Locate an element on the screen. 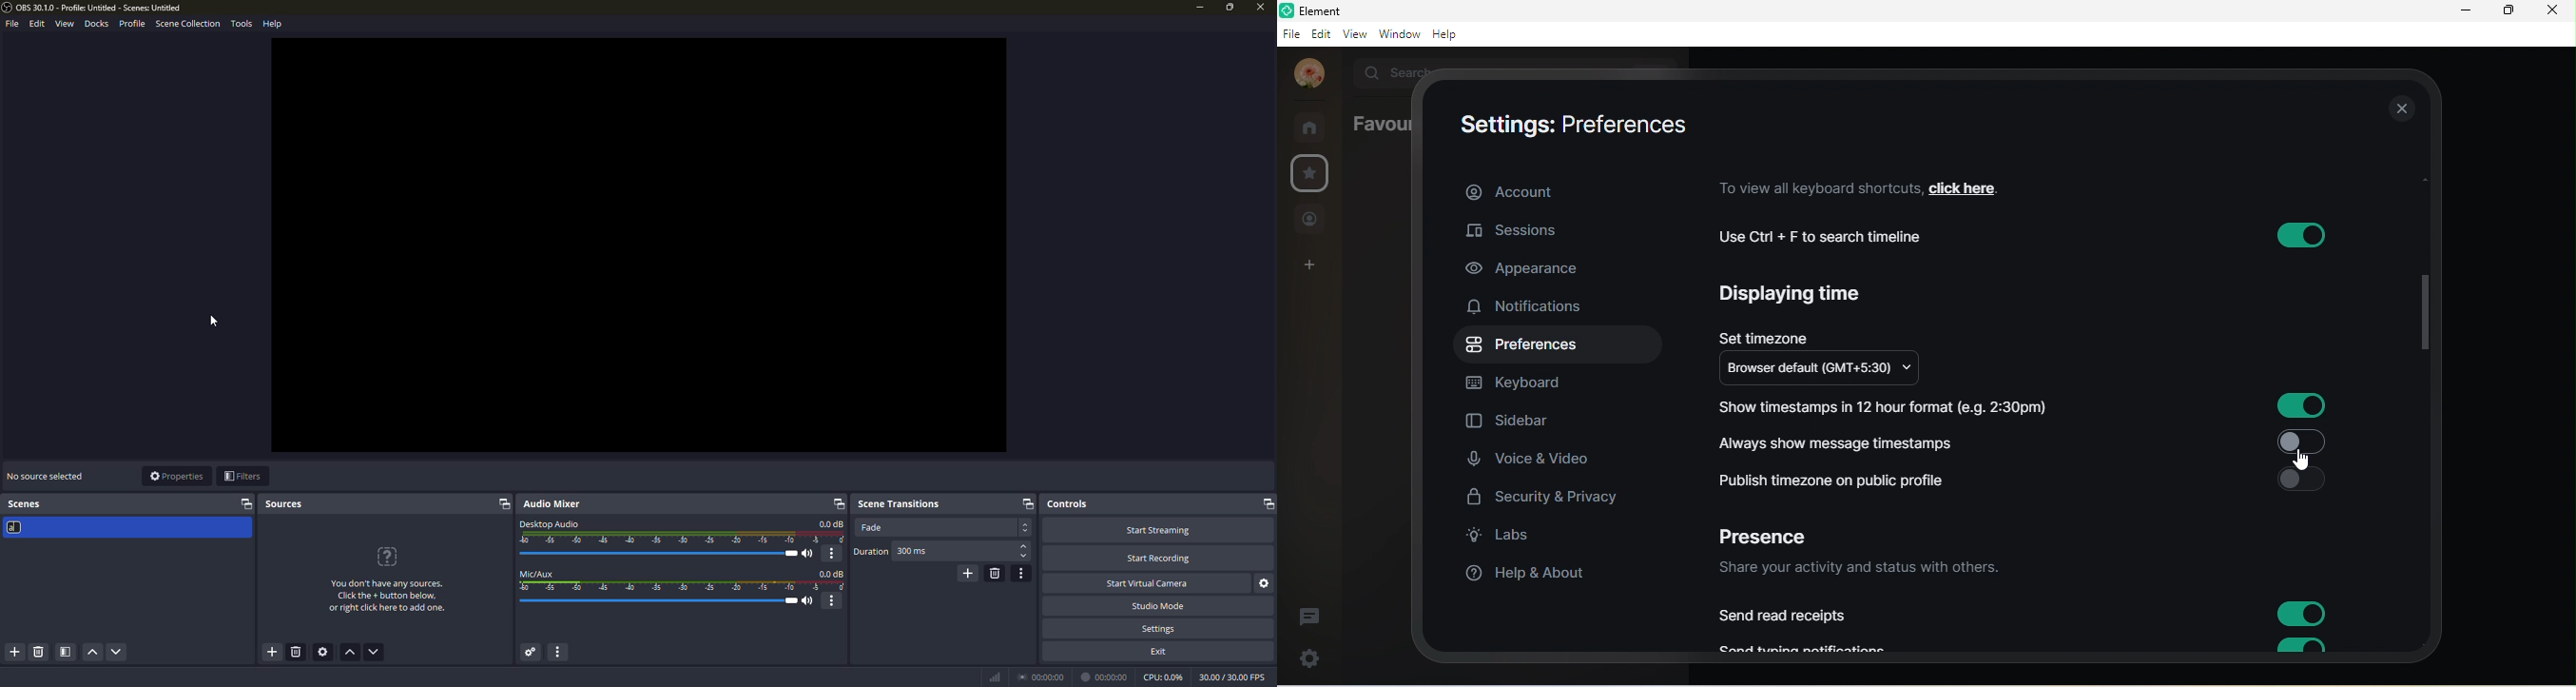 This screenshot has height=700, width=2576. to view all keyboard shortcuts, is located at coordinates (1816, 187).